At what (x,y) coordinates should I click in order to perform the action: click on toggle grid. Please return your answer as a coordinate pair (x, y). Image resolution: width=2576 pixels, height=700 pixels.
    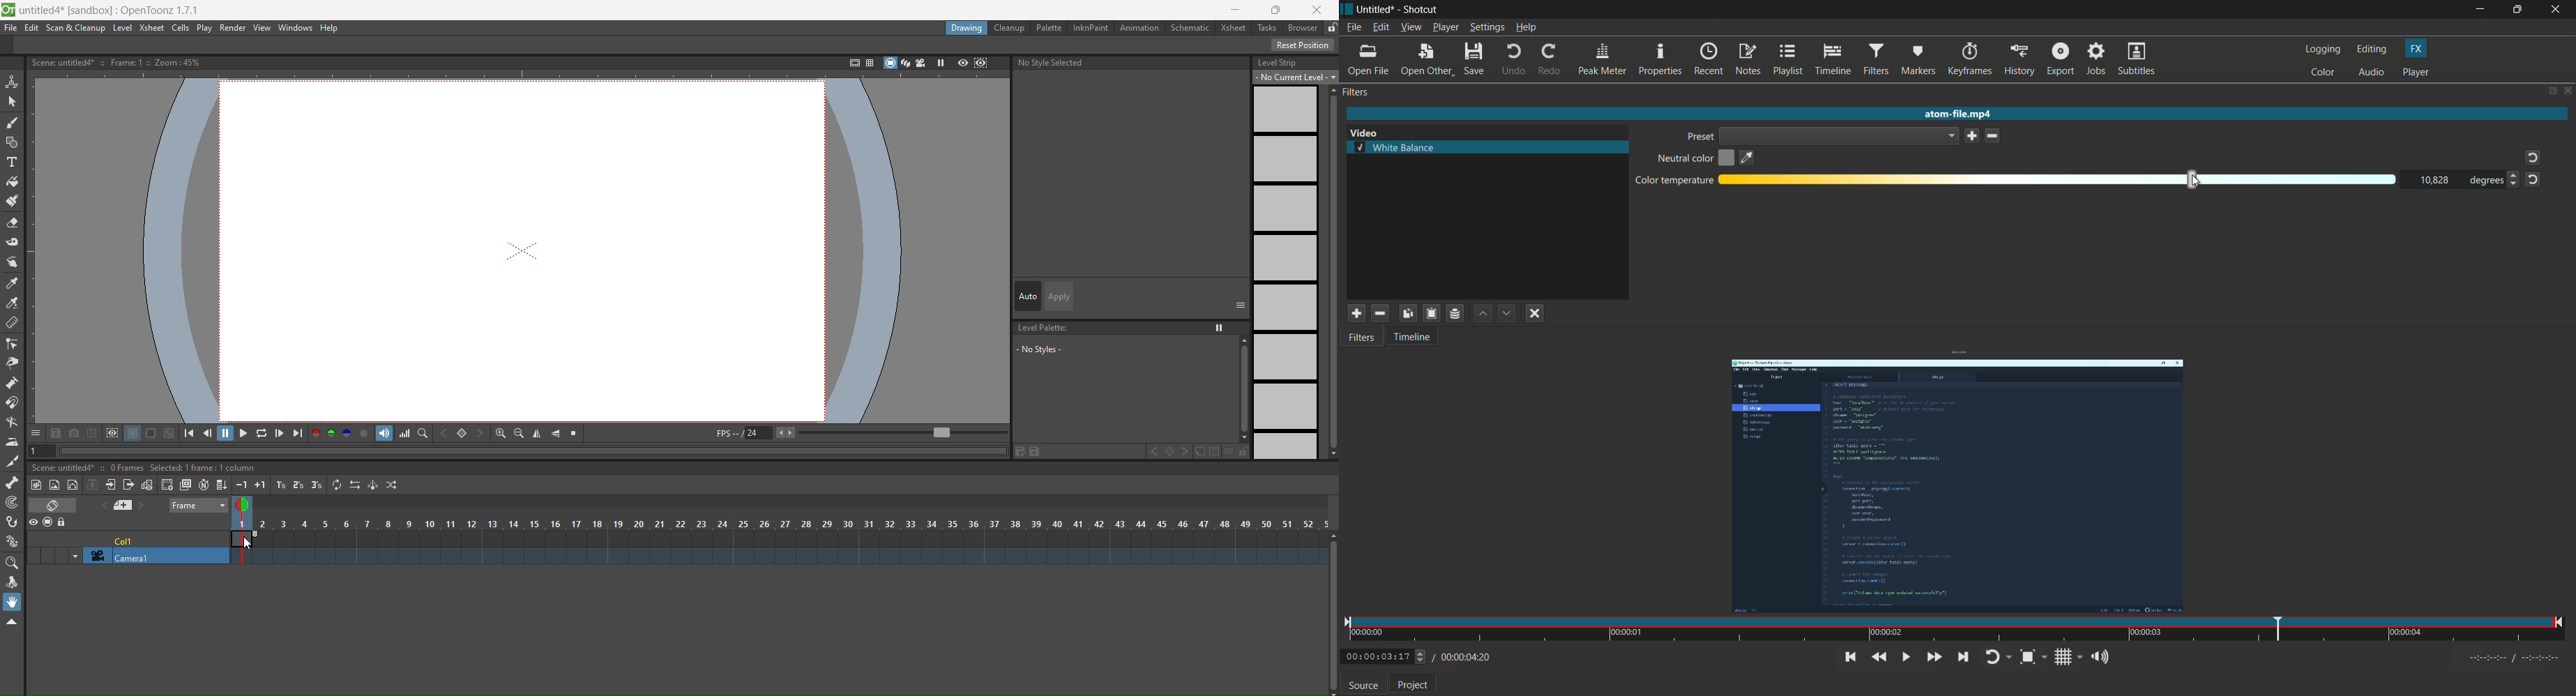
    Looking at the image, I should click on (2068, 657).